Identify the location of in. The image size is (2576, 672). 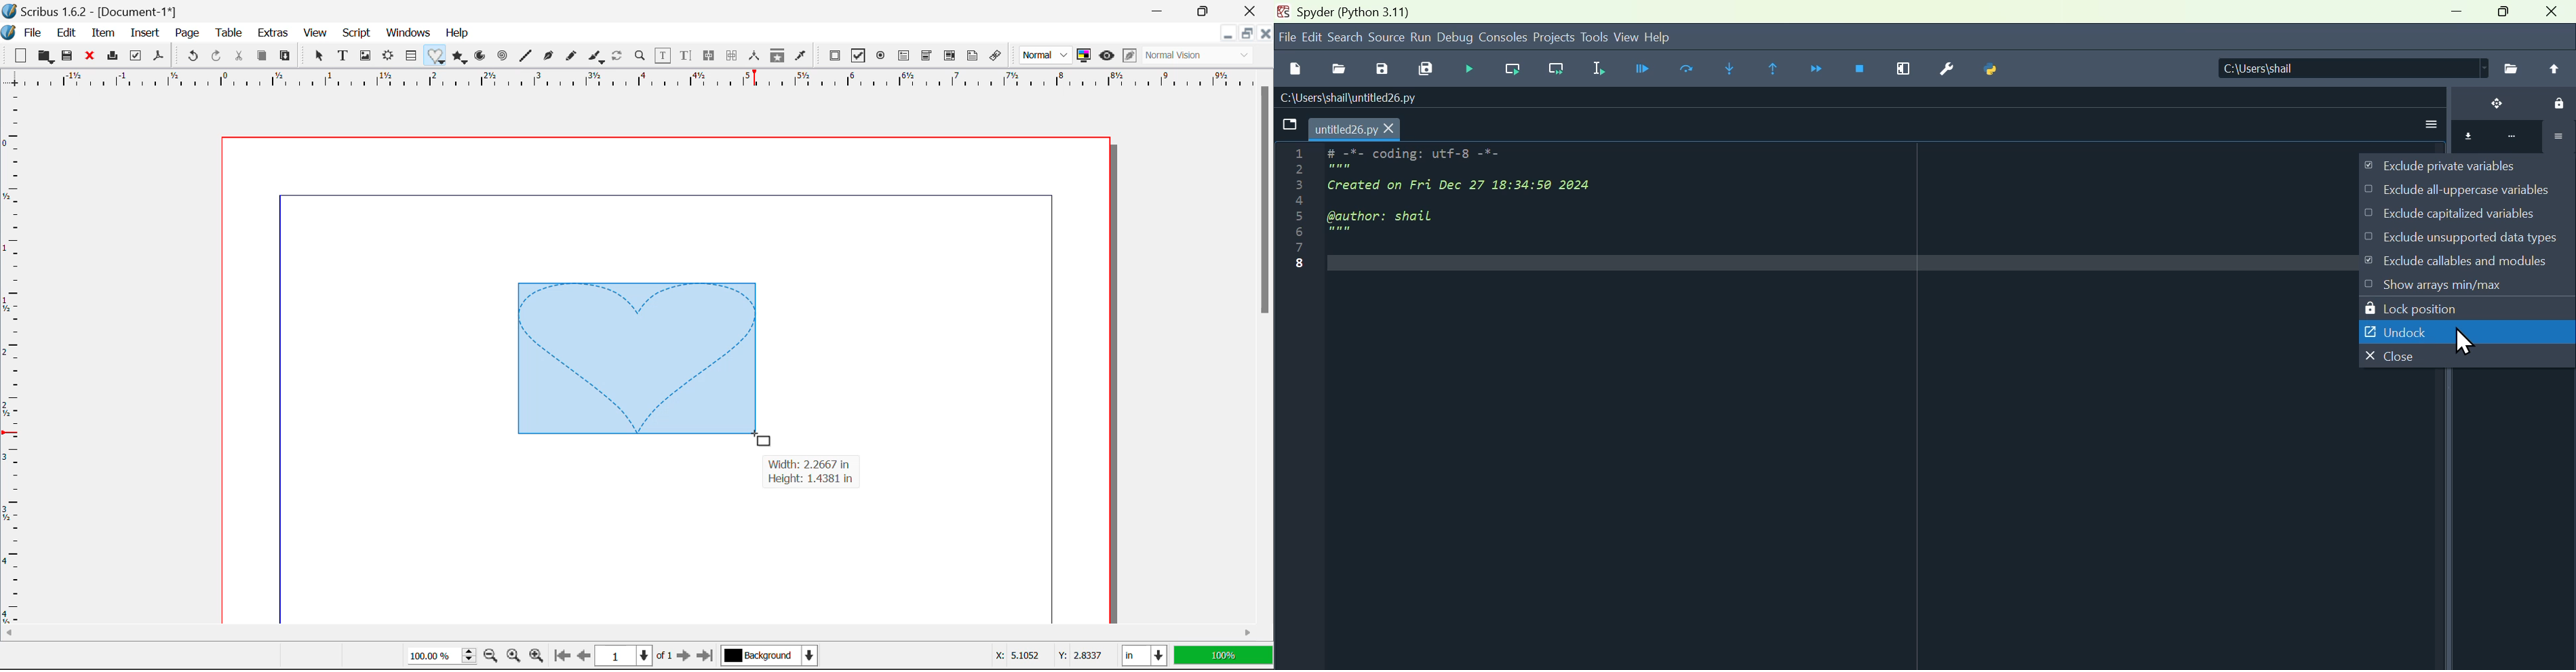
(1144, 656).